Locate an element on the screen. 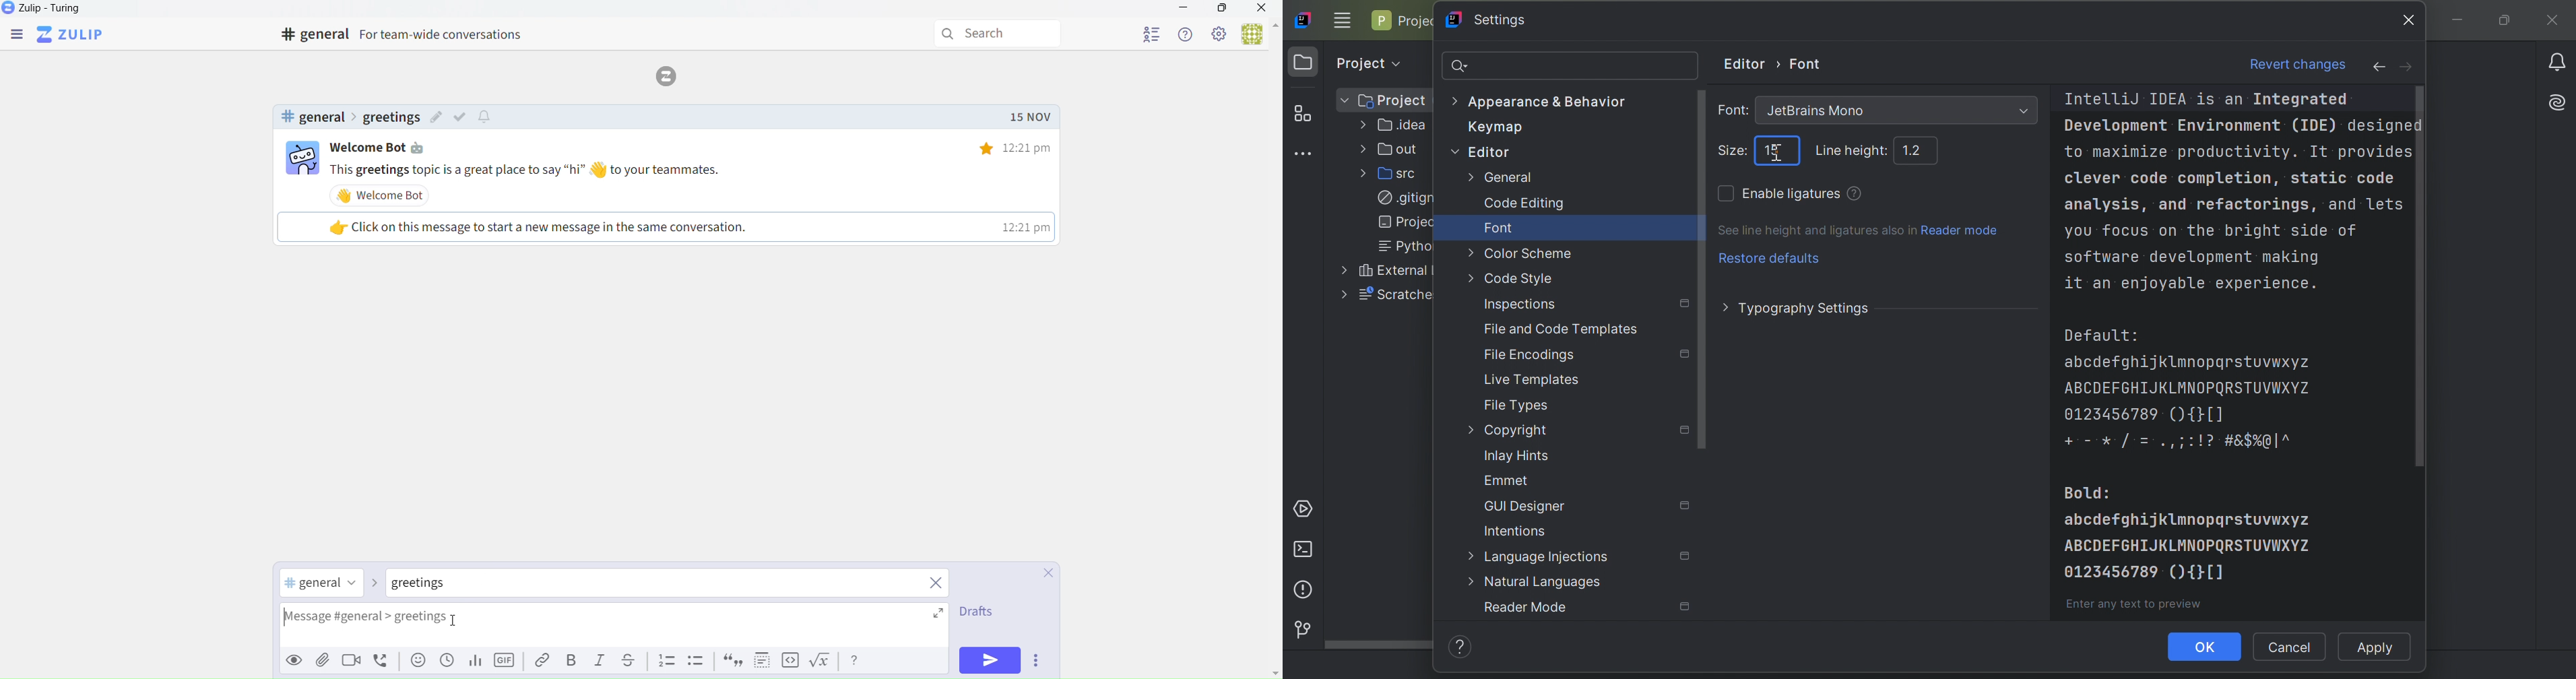  Users is located at coordinates (1259, 35).